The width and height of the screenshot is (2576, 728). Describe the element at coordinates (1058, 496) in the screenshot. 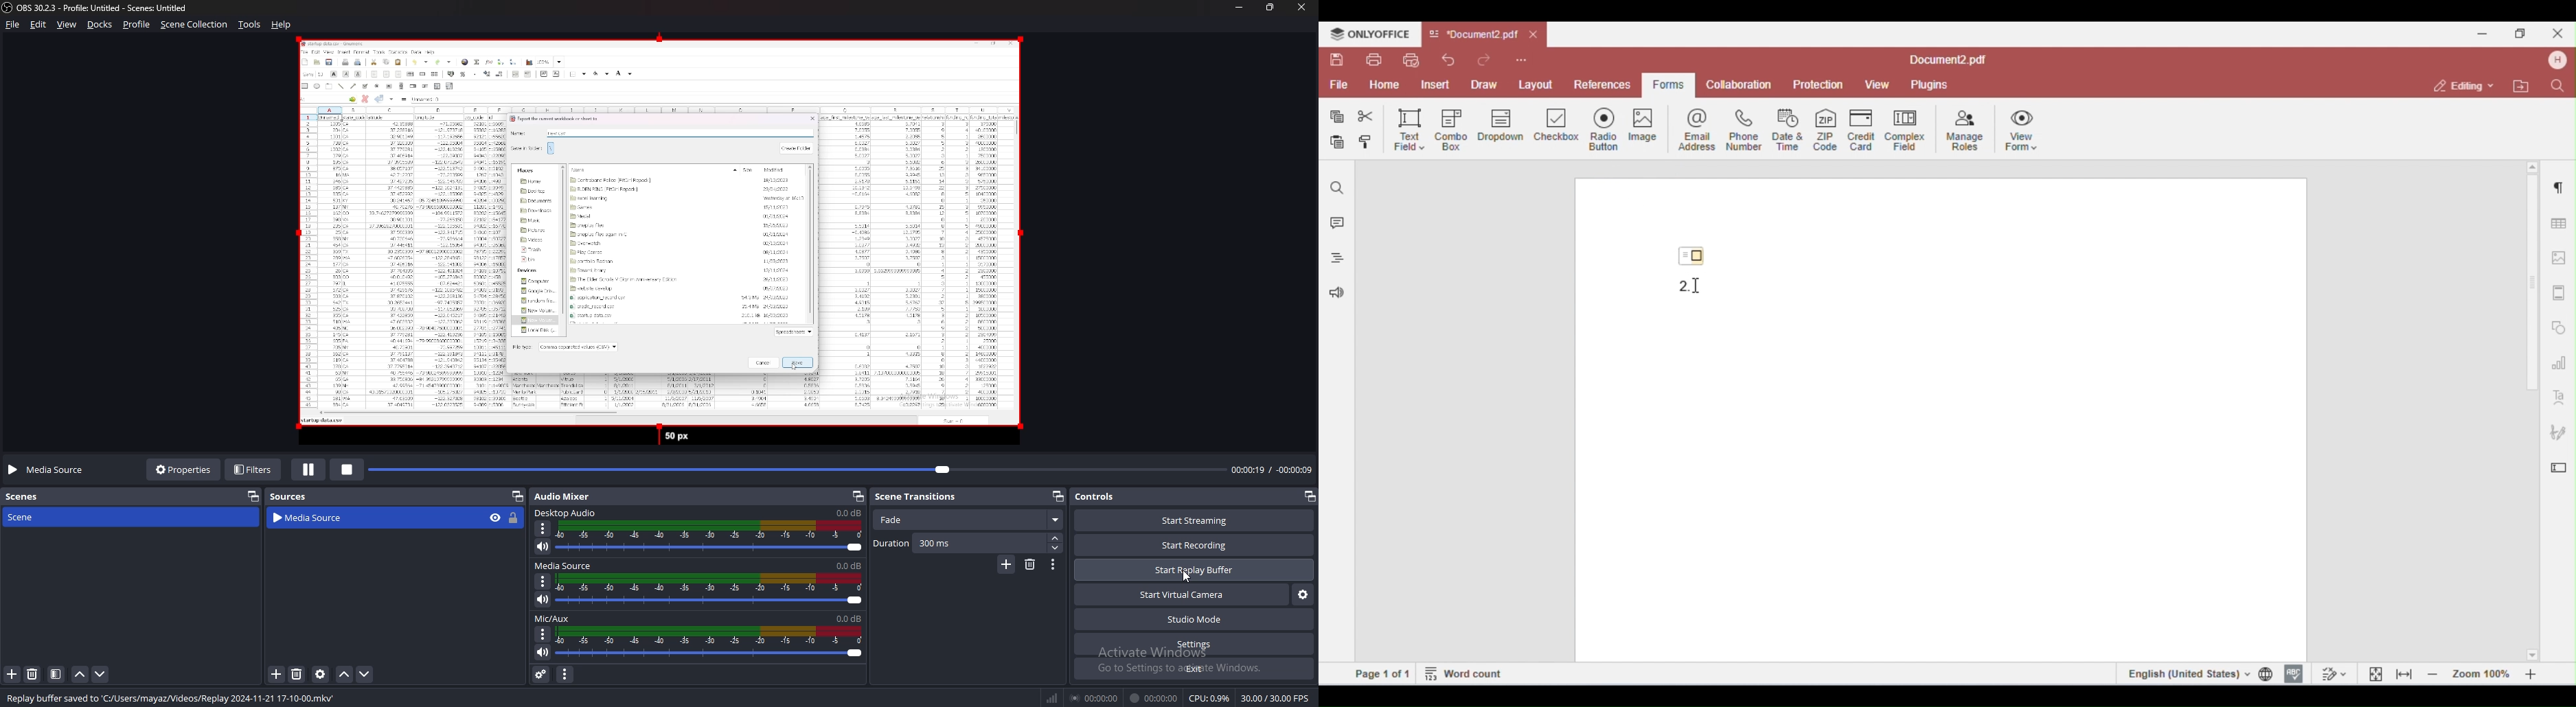

I see `pop out` at that location.